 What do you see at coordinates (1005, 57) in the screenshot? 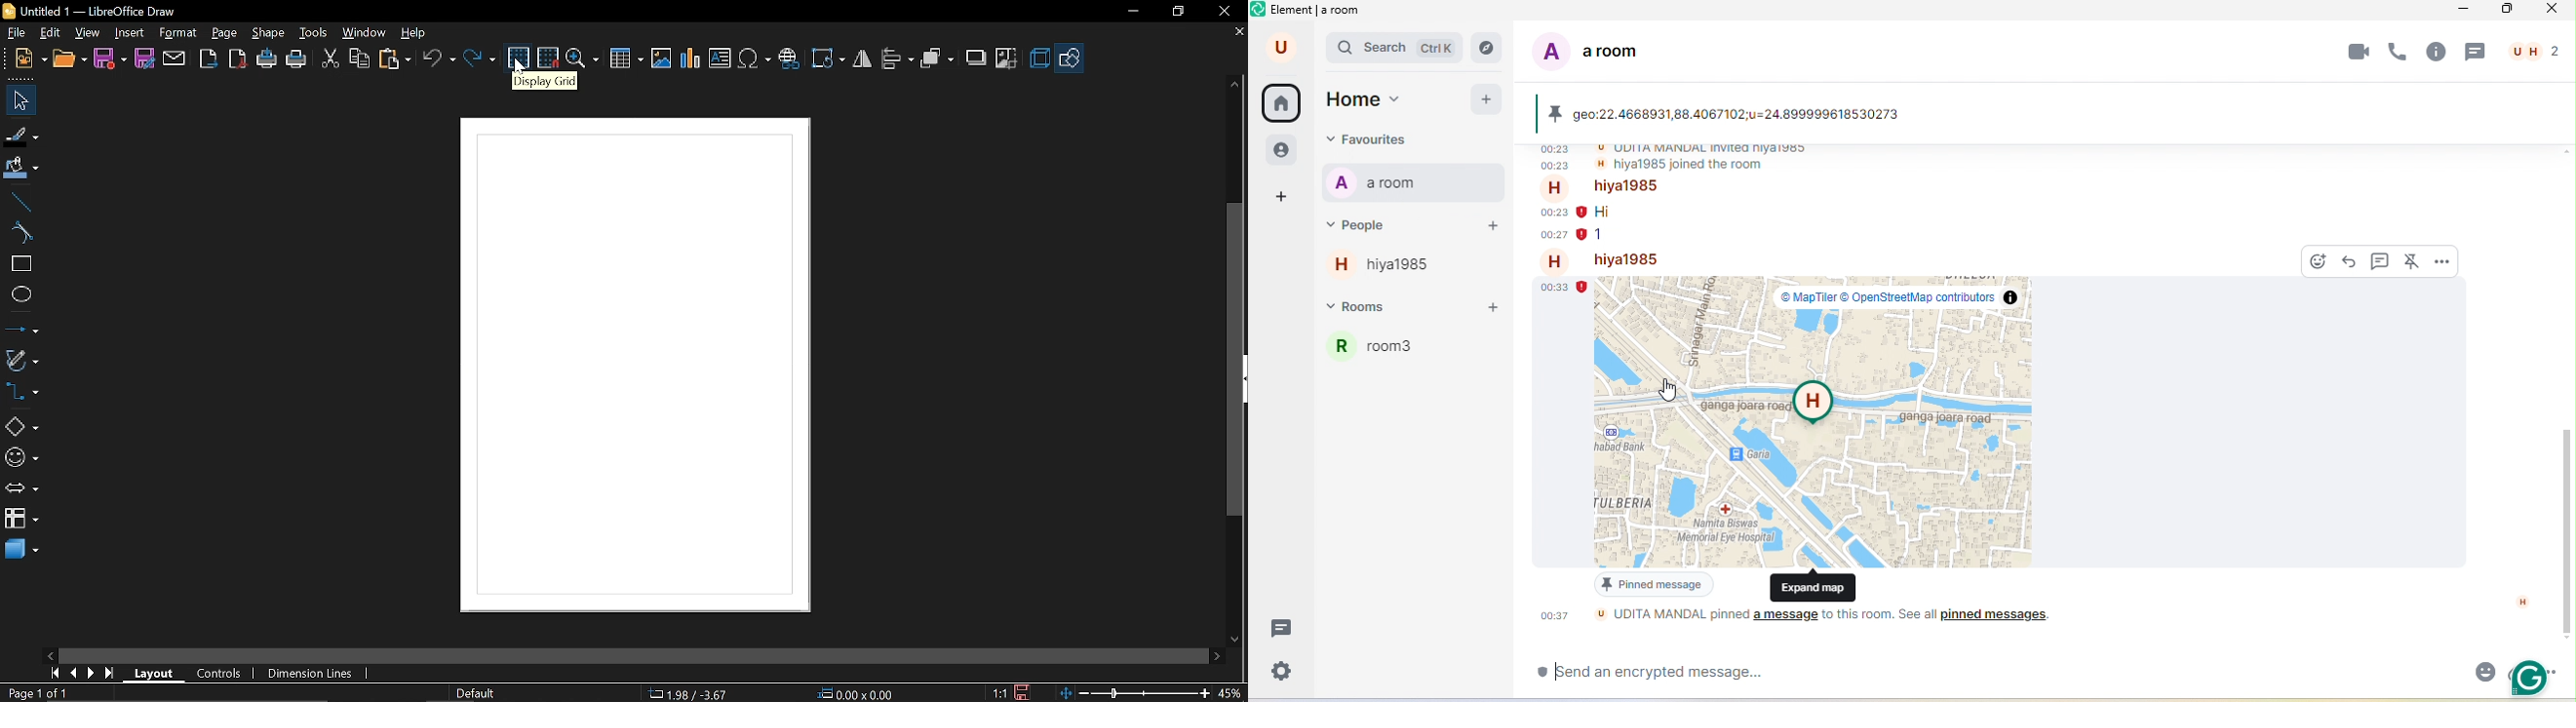
I see `crop` at bounding box center [1005, 57].